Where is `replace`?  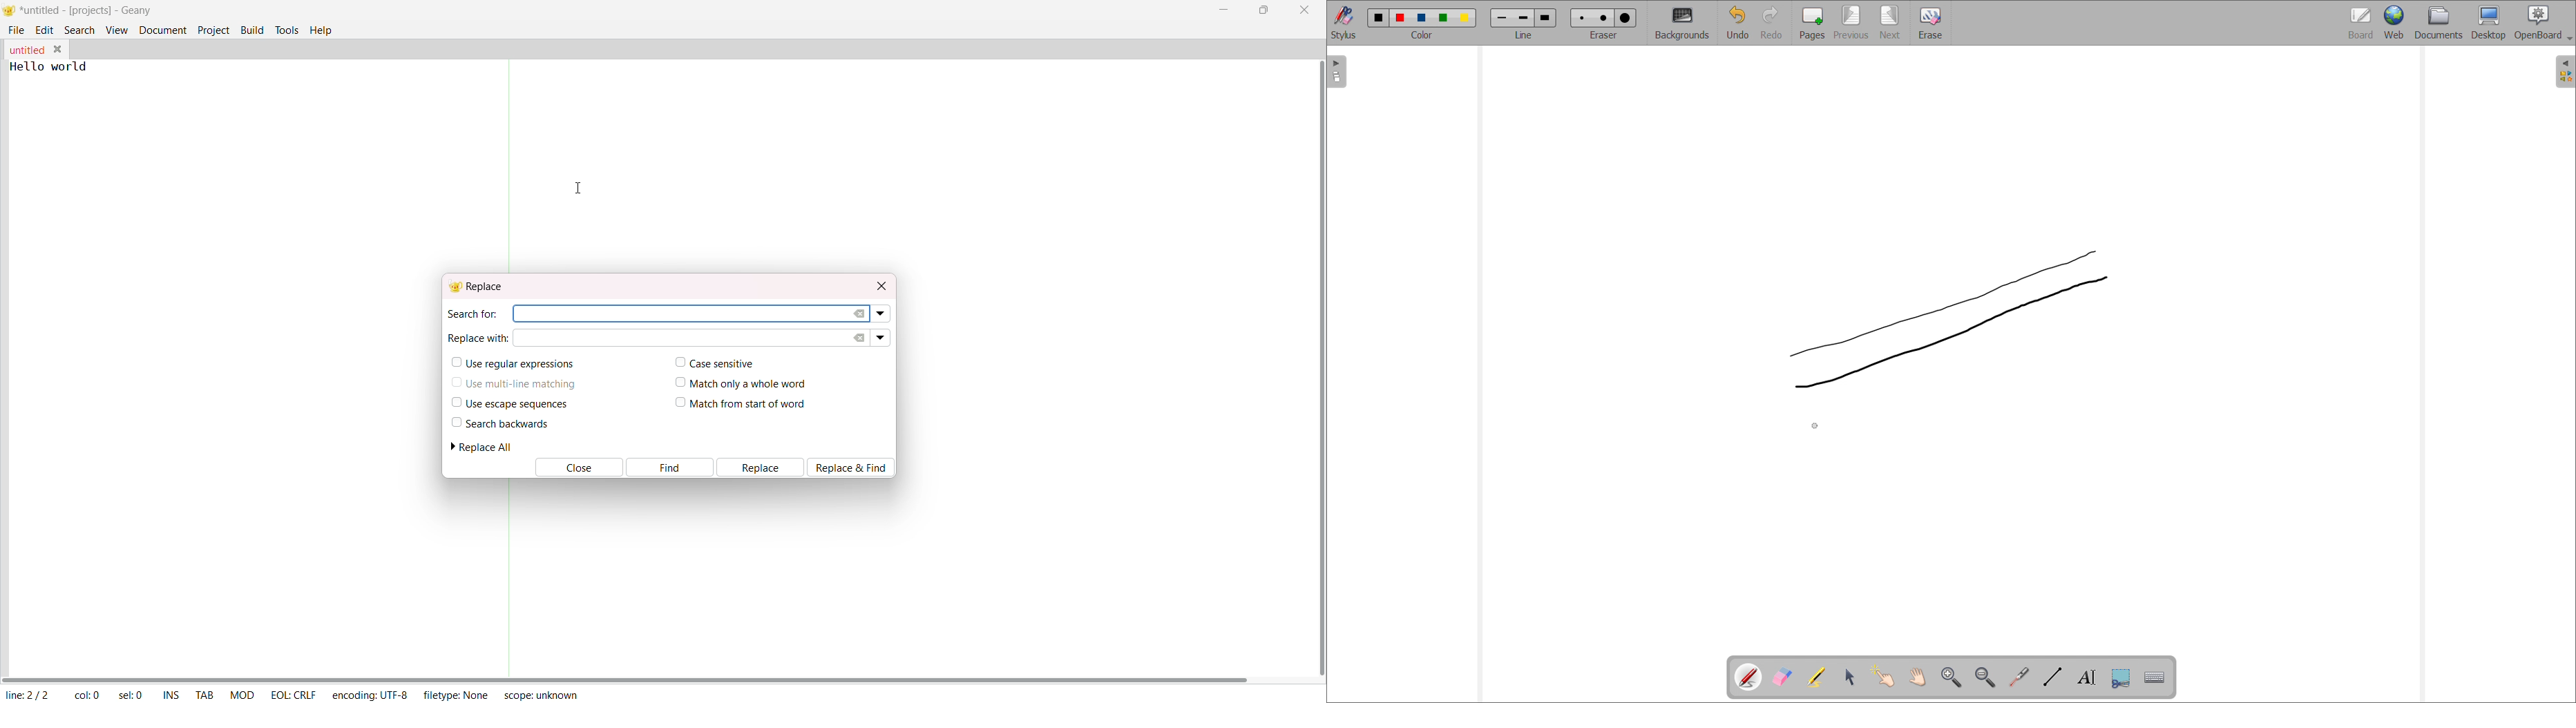 replace is located at coordinates (479, 287).